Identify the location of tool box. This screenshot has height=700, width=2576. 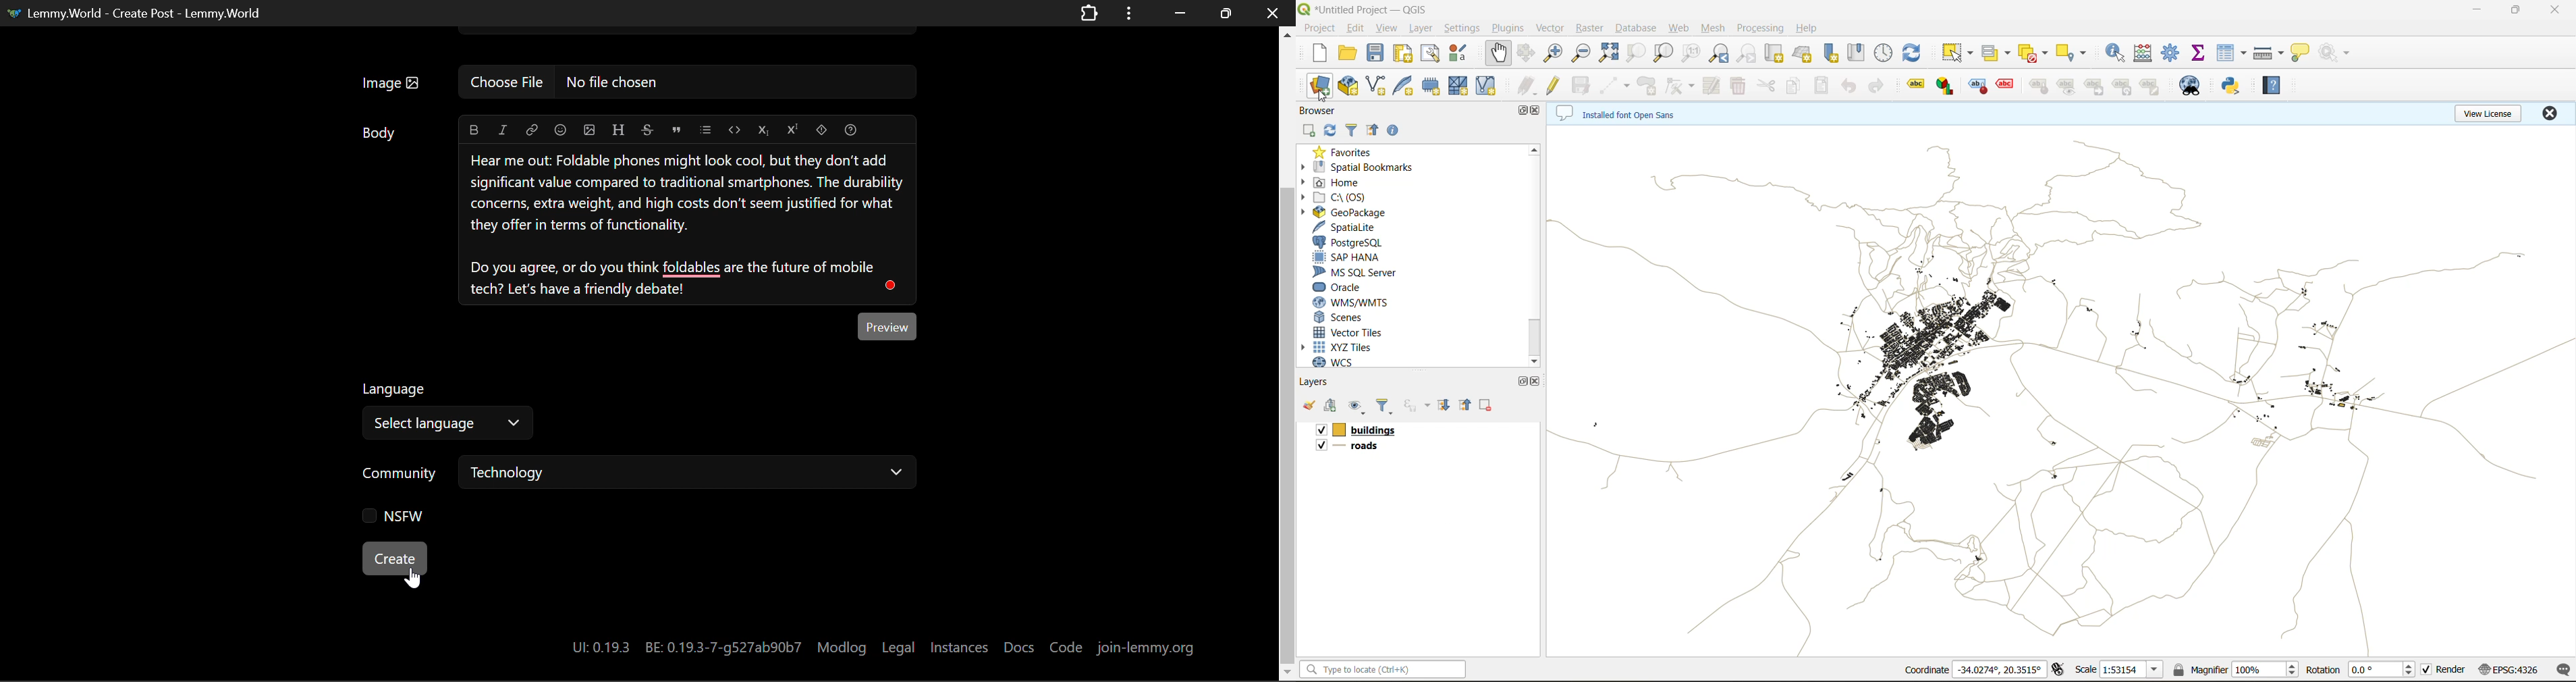
(2172, 51).